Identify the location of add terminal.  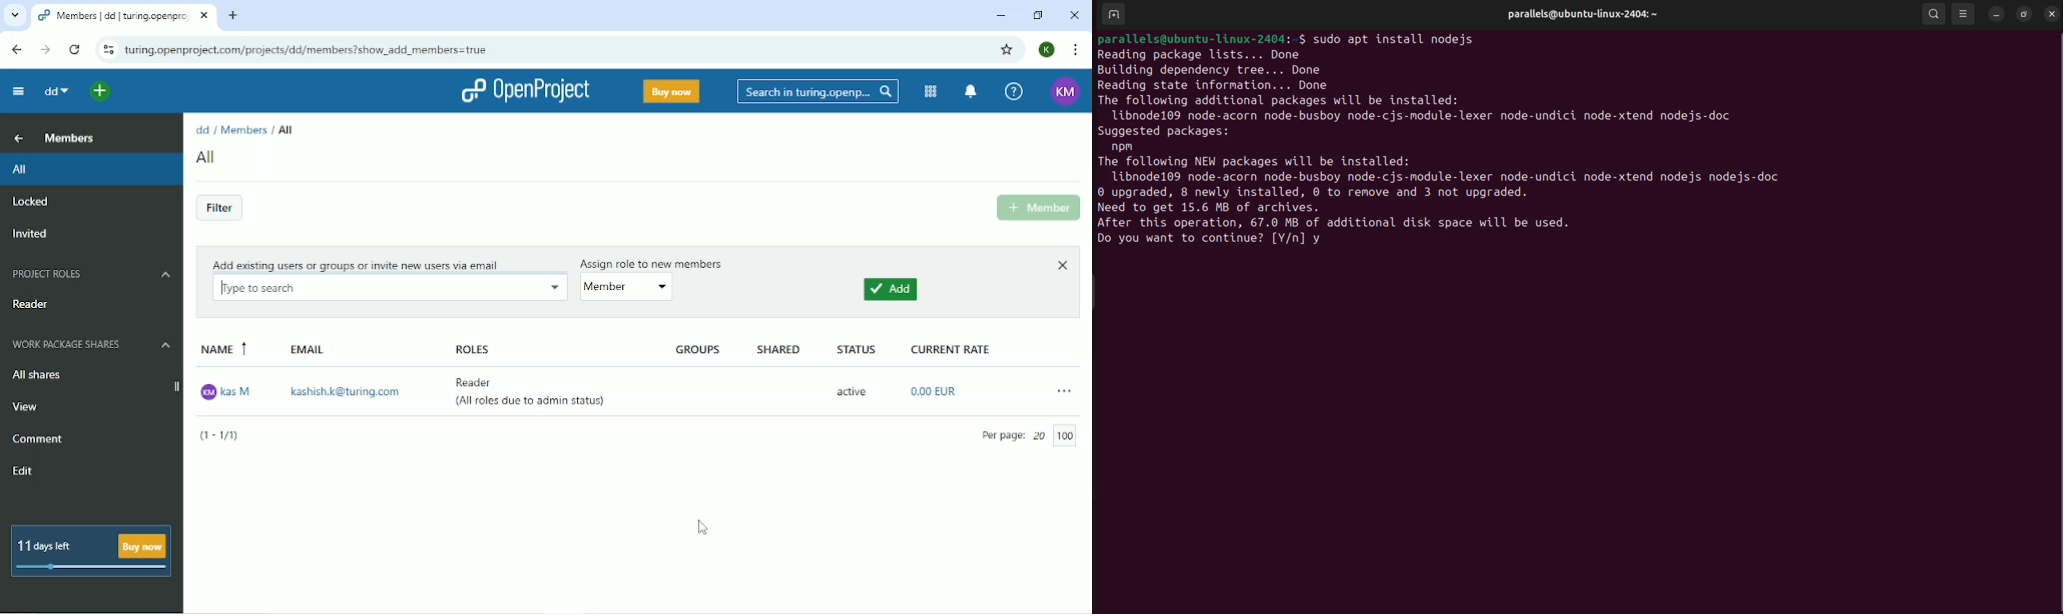
(1112, 15).